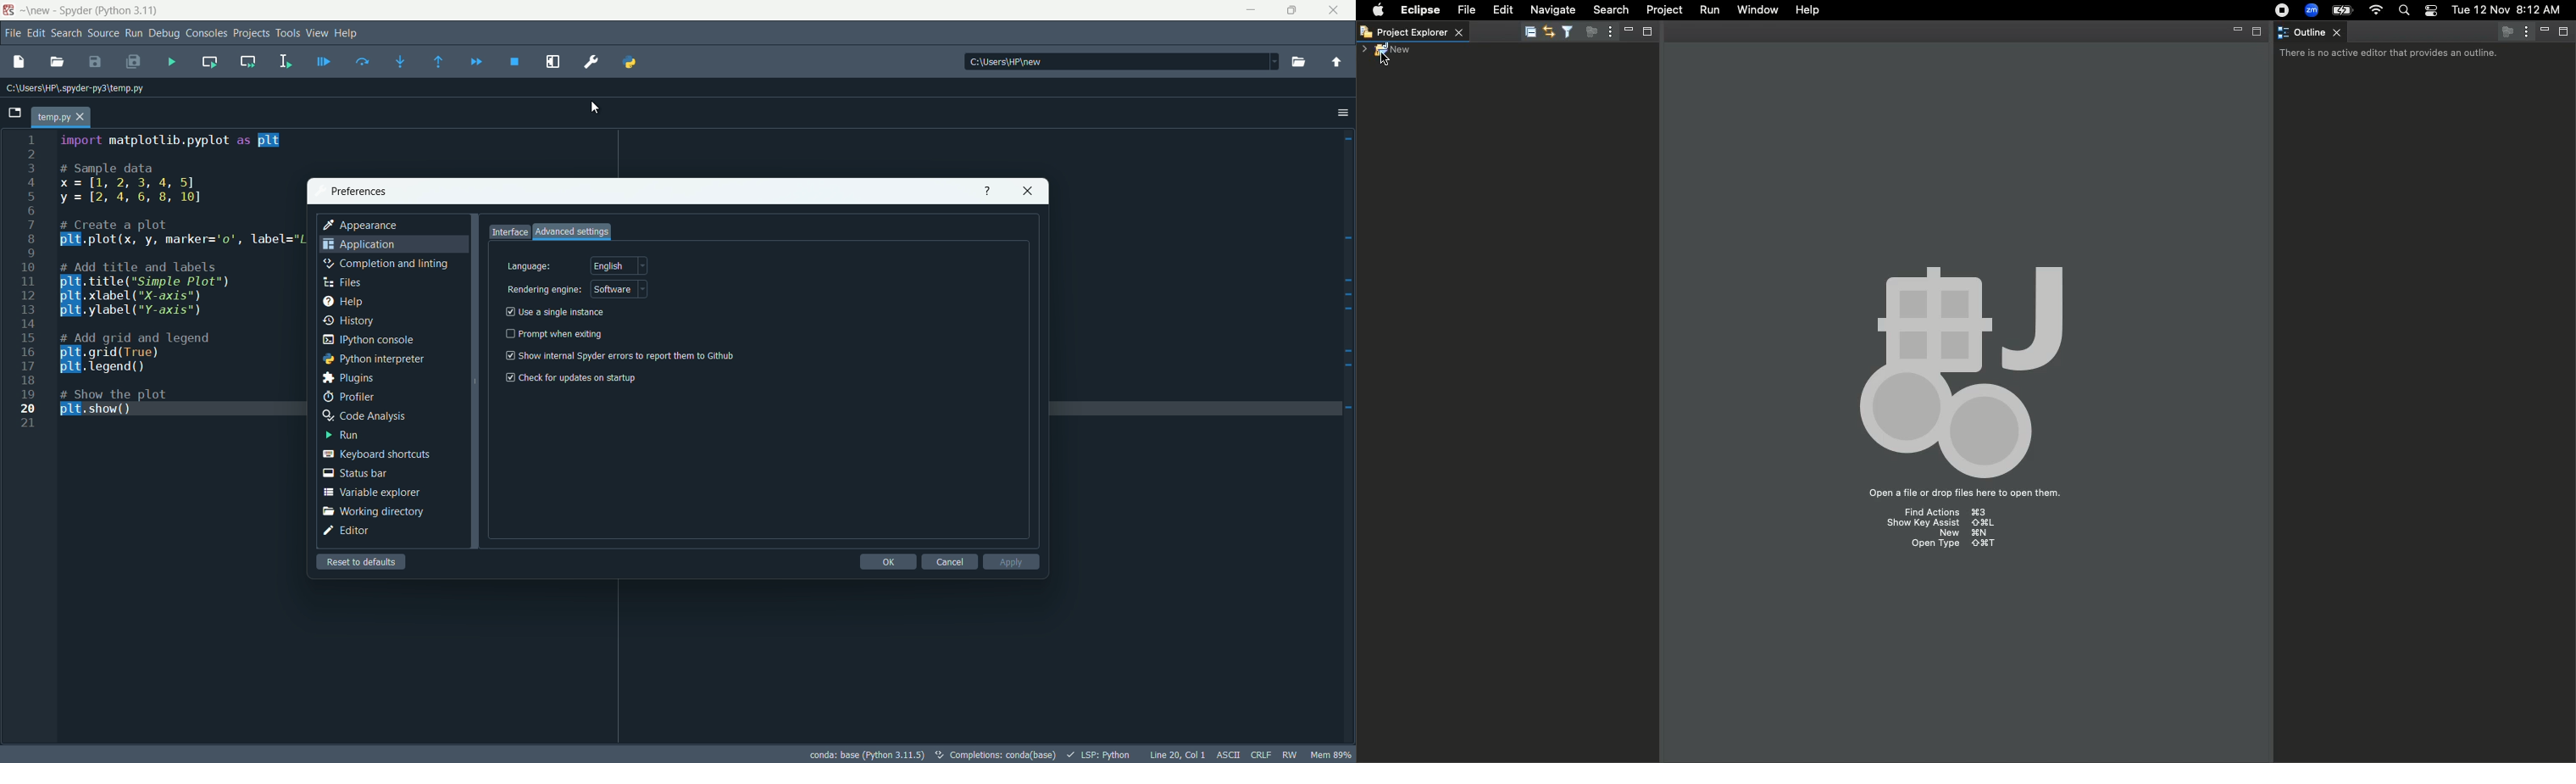 Image resolution: width=2576 pixels, height=784 pixels. Describe the element at coordinates (134, 32) in the screenshot. I see `run` at that location.